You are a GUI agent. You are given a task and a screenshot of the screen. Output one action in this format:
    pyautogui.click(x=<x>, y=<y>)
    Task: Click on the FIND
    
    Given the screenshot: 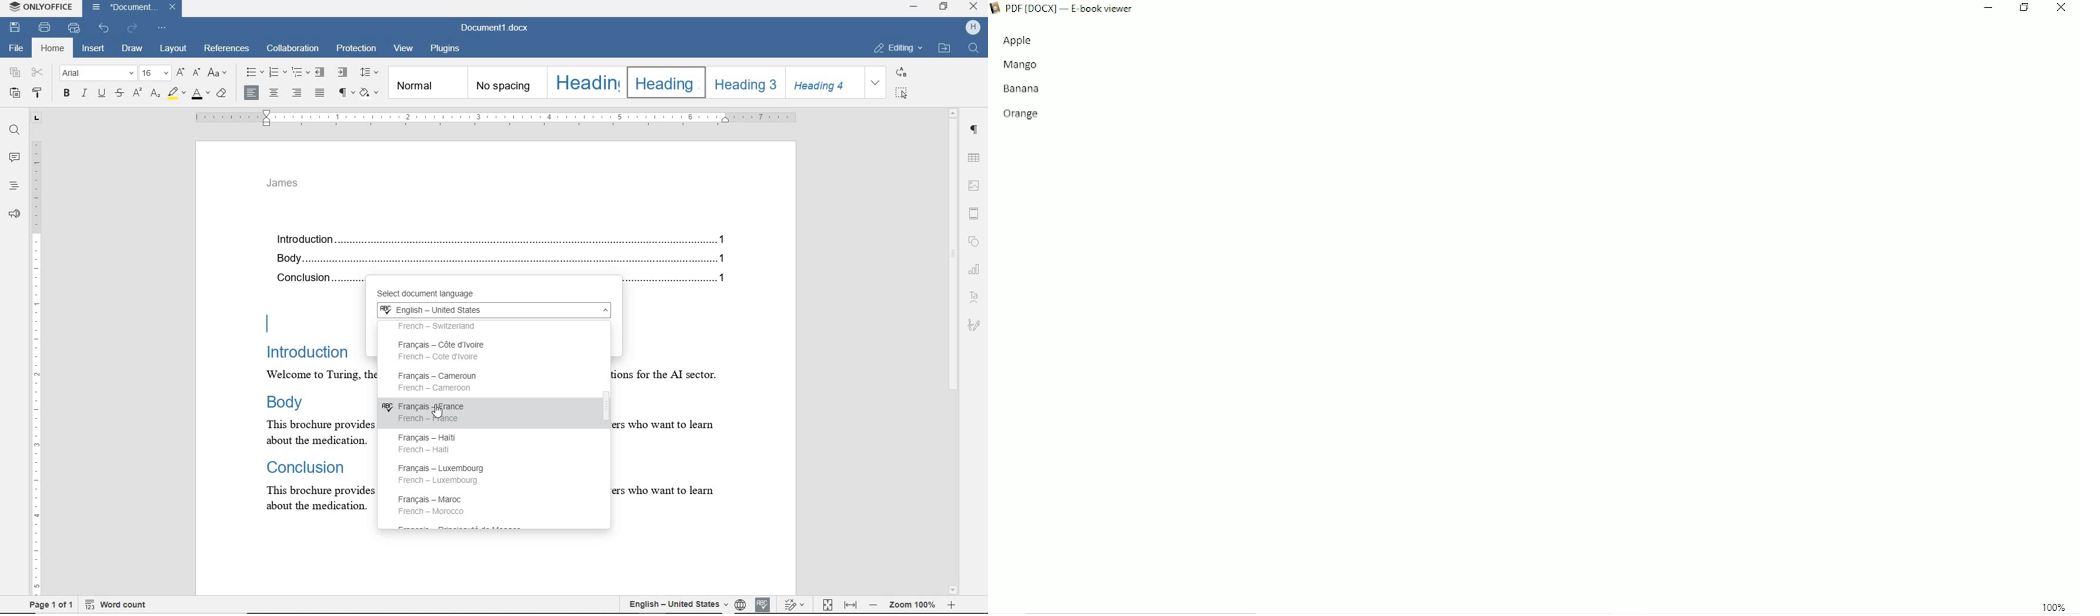 What is the action you would take?
    pyautogui.click(x=975, y=49)
    